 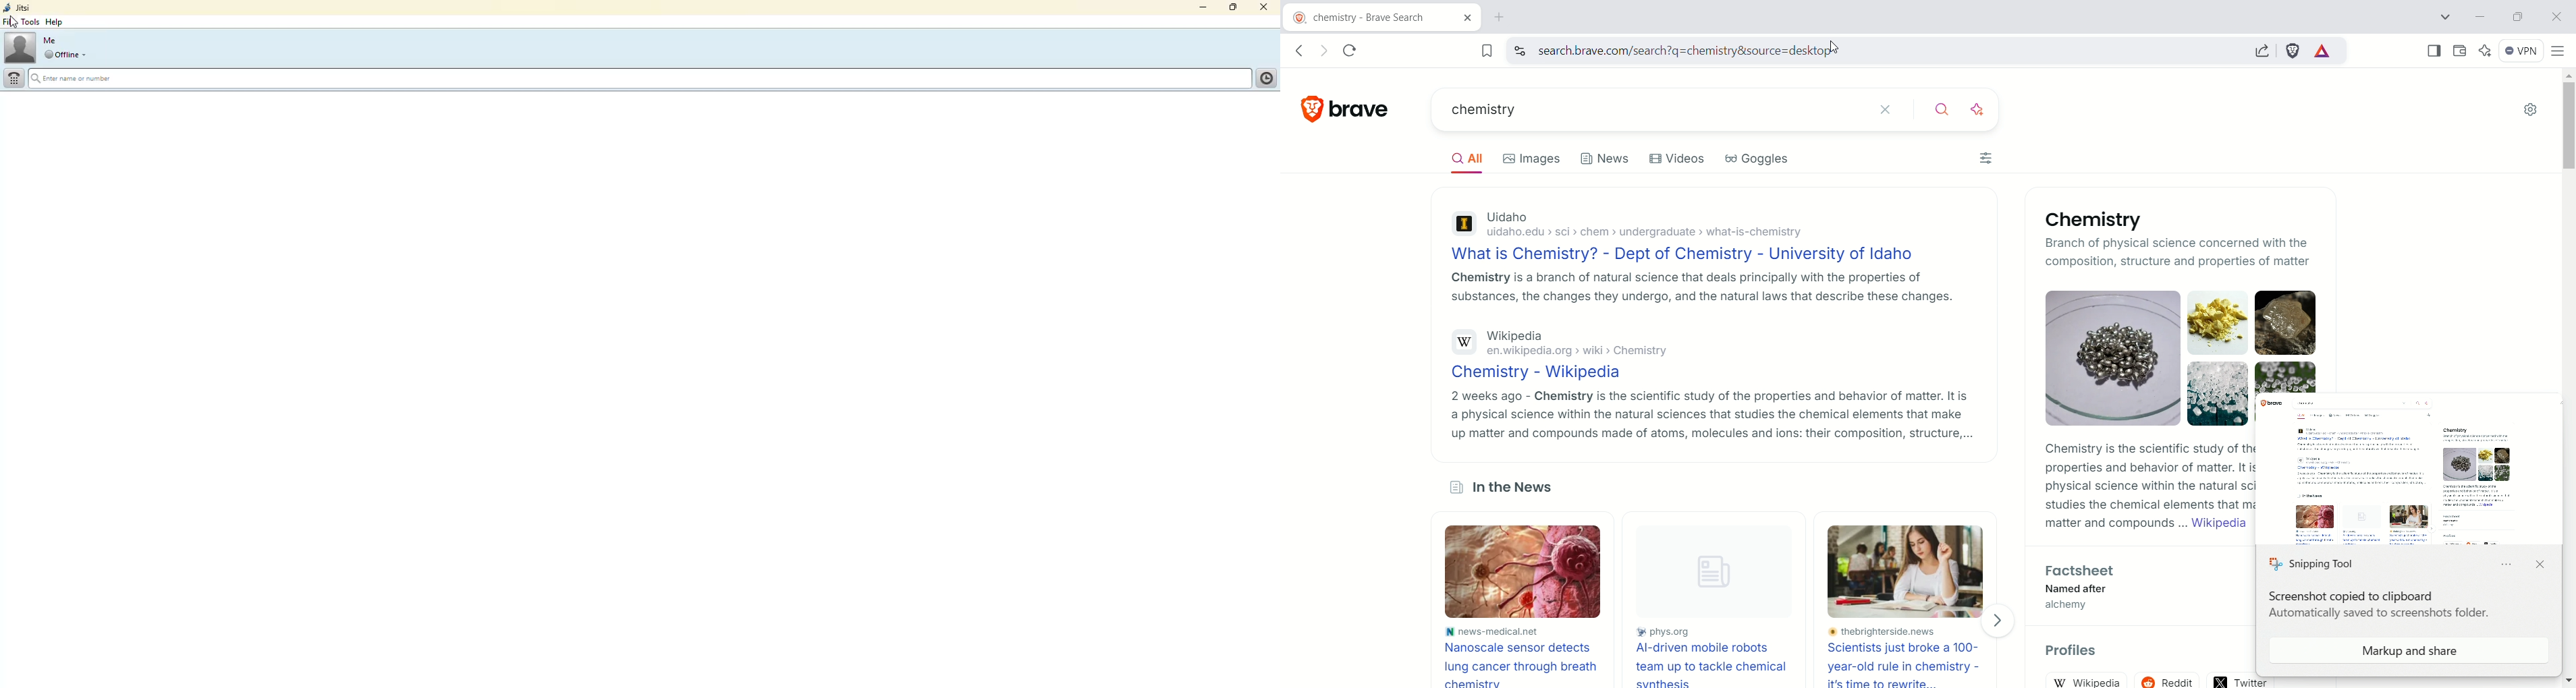 I want to click on minimize, so click(x=2480, y=18).